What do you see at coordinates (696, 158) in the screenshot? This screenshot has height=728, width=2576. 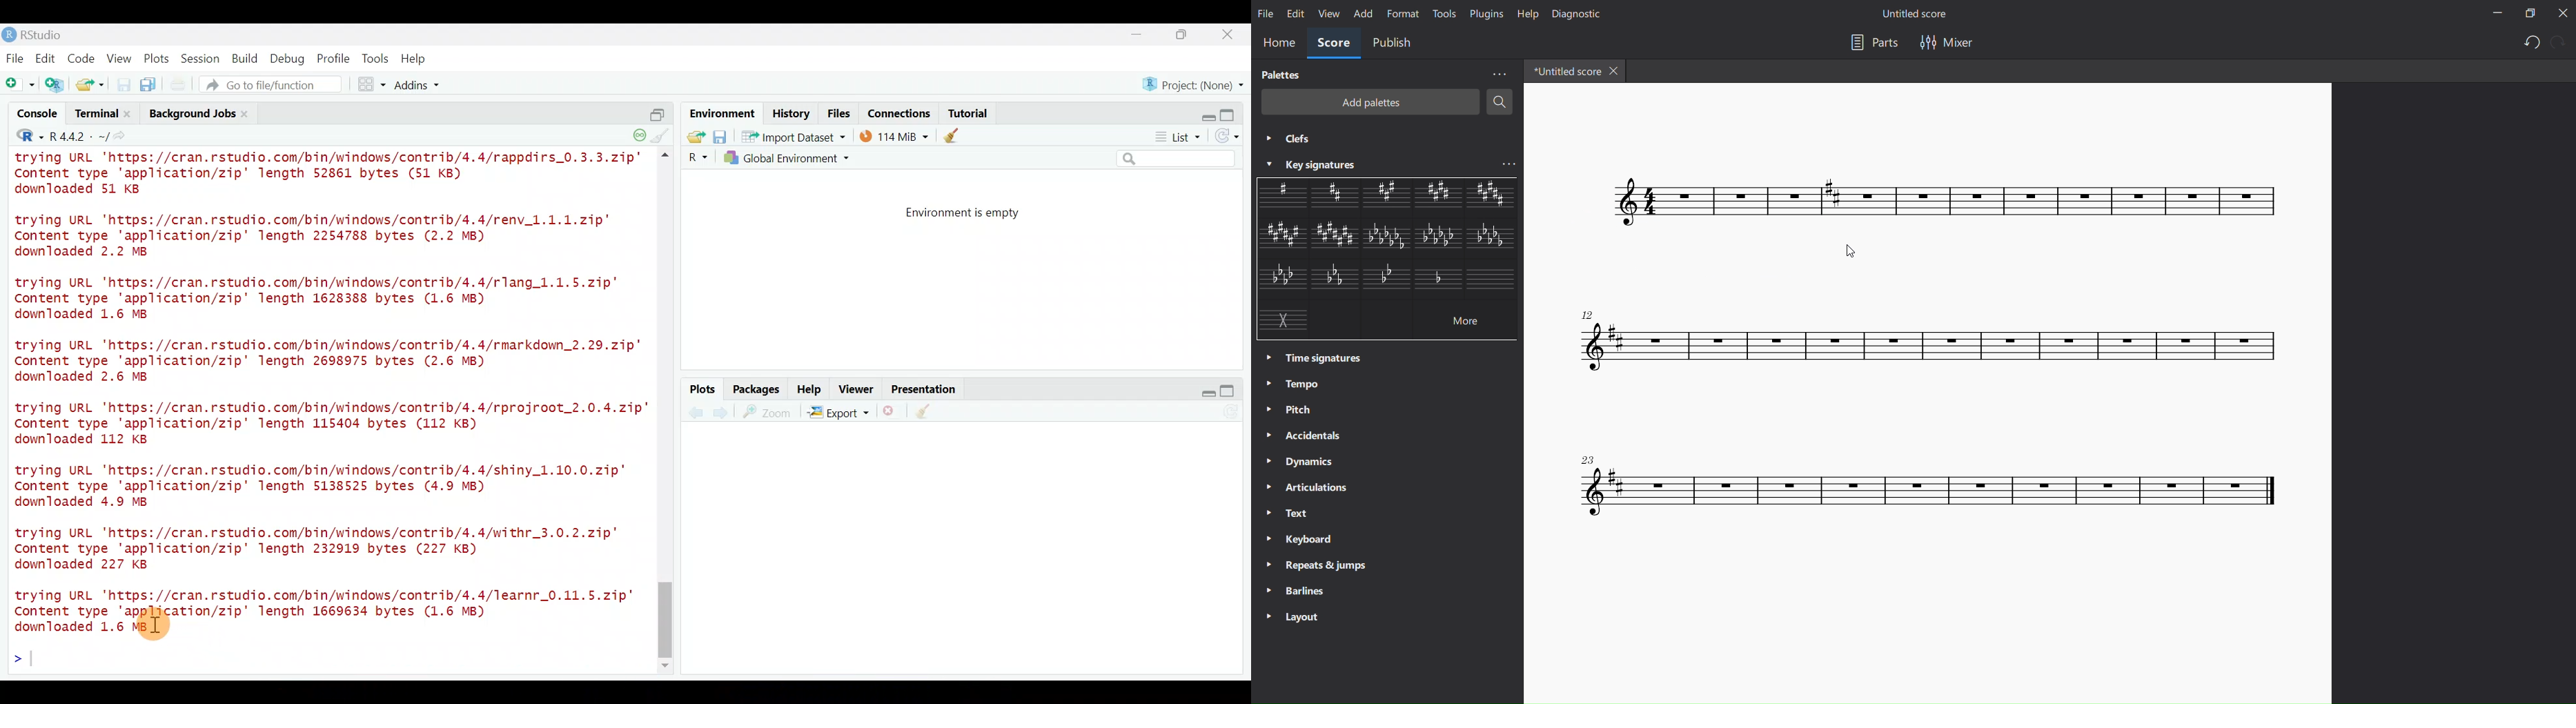 I see `R` at bounding box center [696, 158].